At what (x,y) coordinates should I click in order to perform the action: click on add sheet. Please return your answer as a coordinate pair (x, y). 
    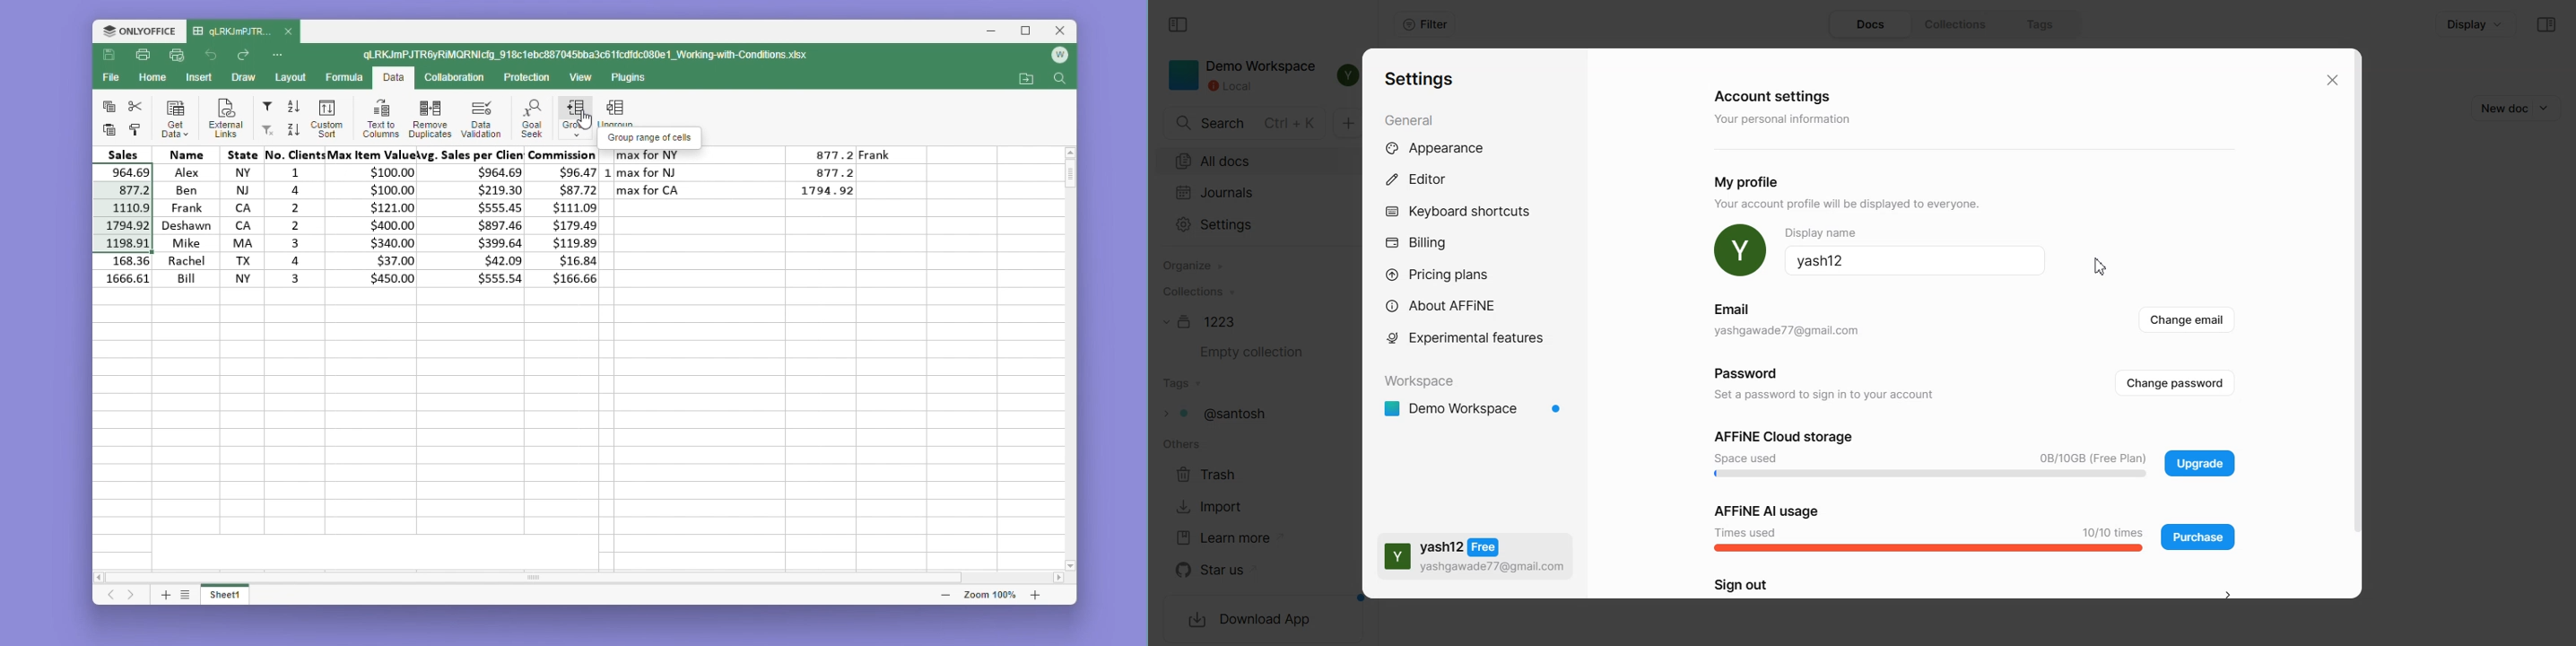
    Looking at the image, I should click on (164, 594).